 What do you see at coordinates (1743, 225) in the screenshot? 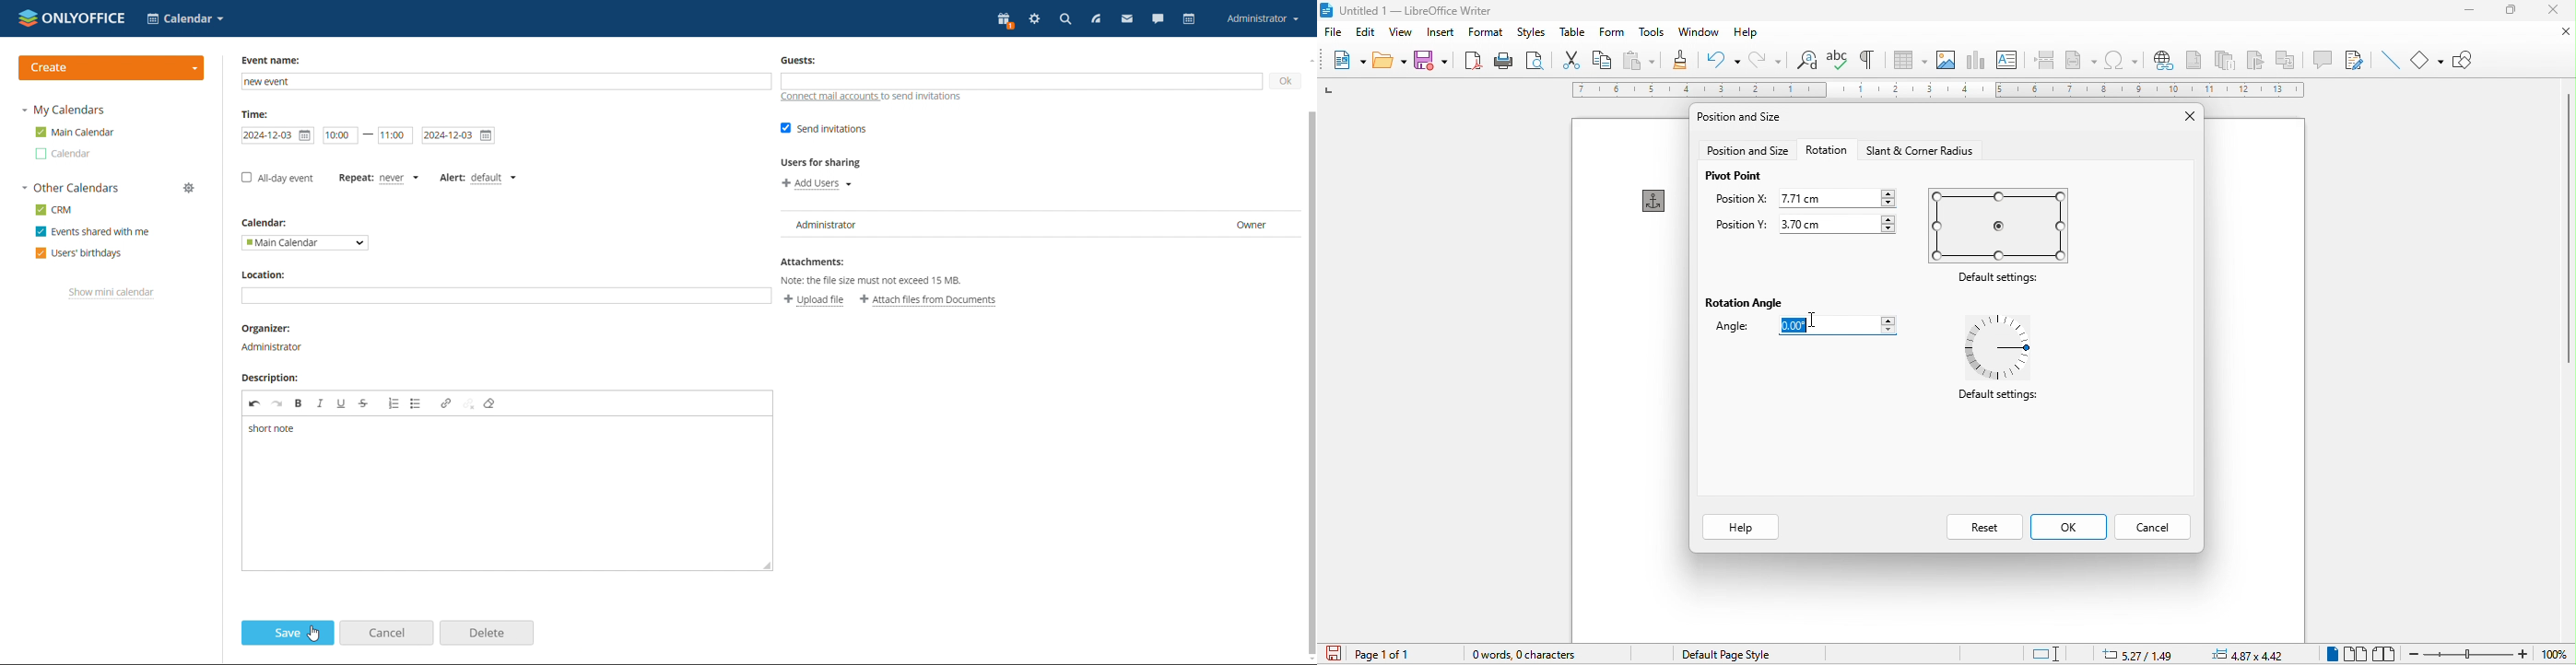
I see `position y` at bounding box center [1743, 225].